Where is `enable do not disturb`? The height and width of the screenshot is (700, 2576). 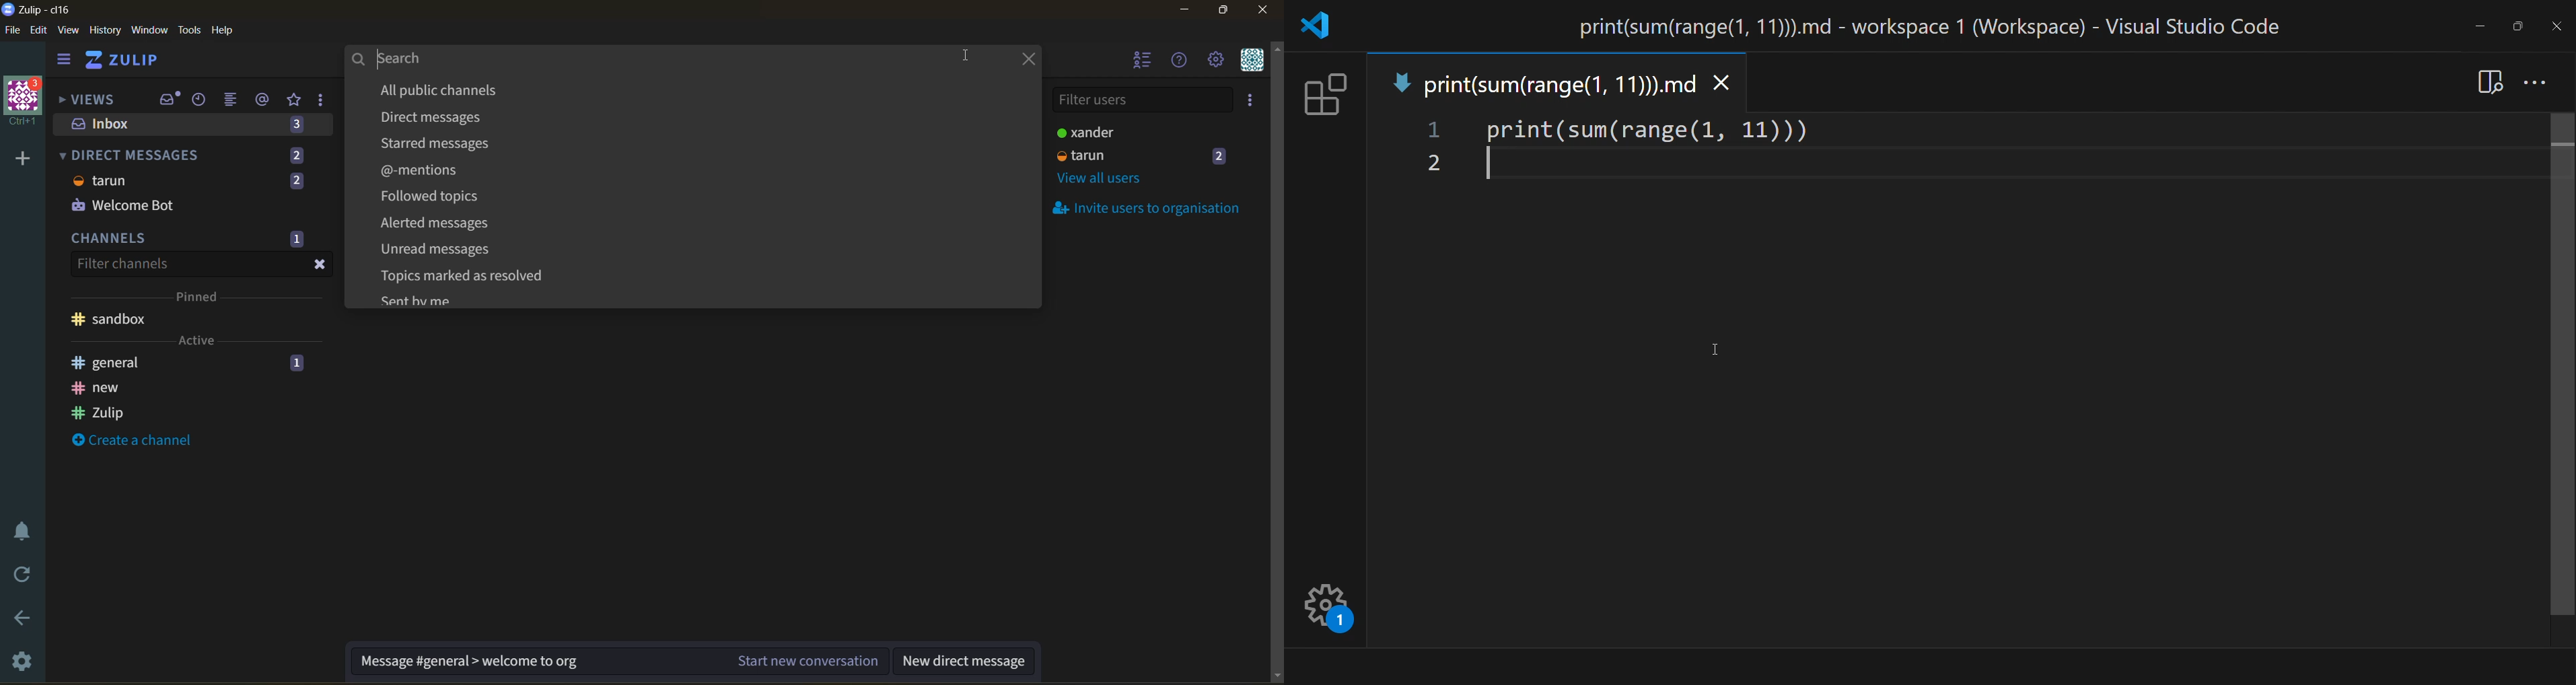 enable do not disturb is located at coordinates (27, 529).